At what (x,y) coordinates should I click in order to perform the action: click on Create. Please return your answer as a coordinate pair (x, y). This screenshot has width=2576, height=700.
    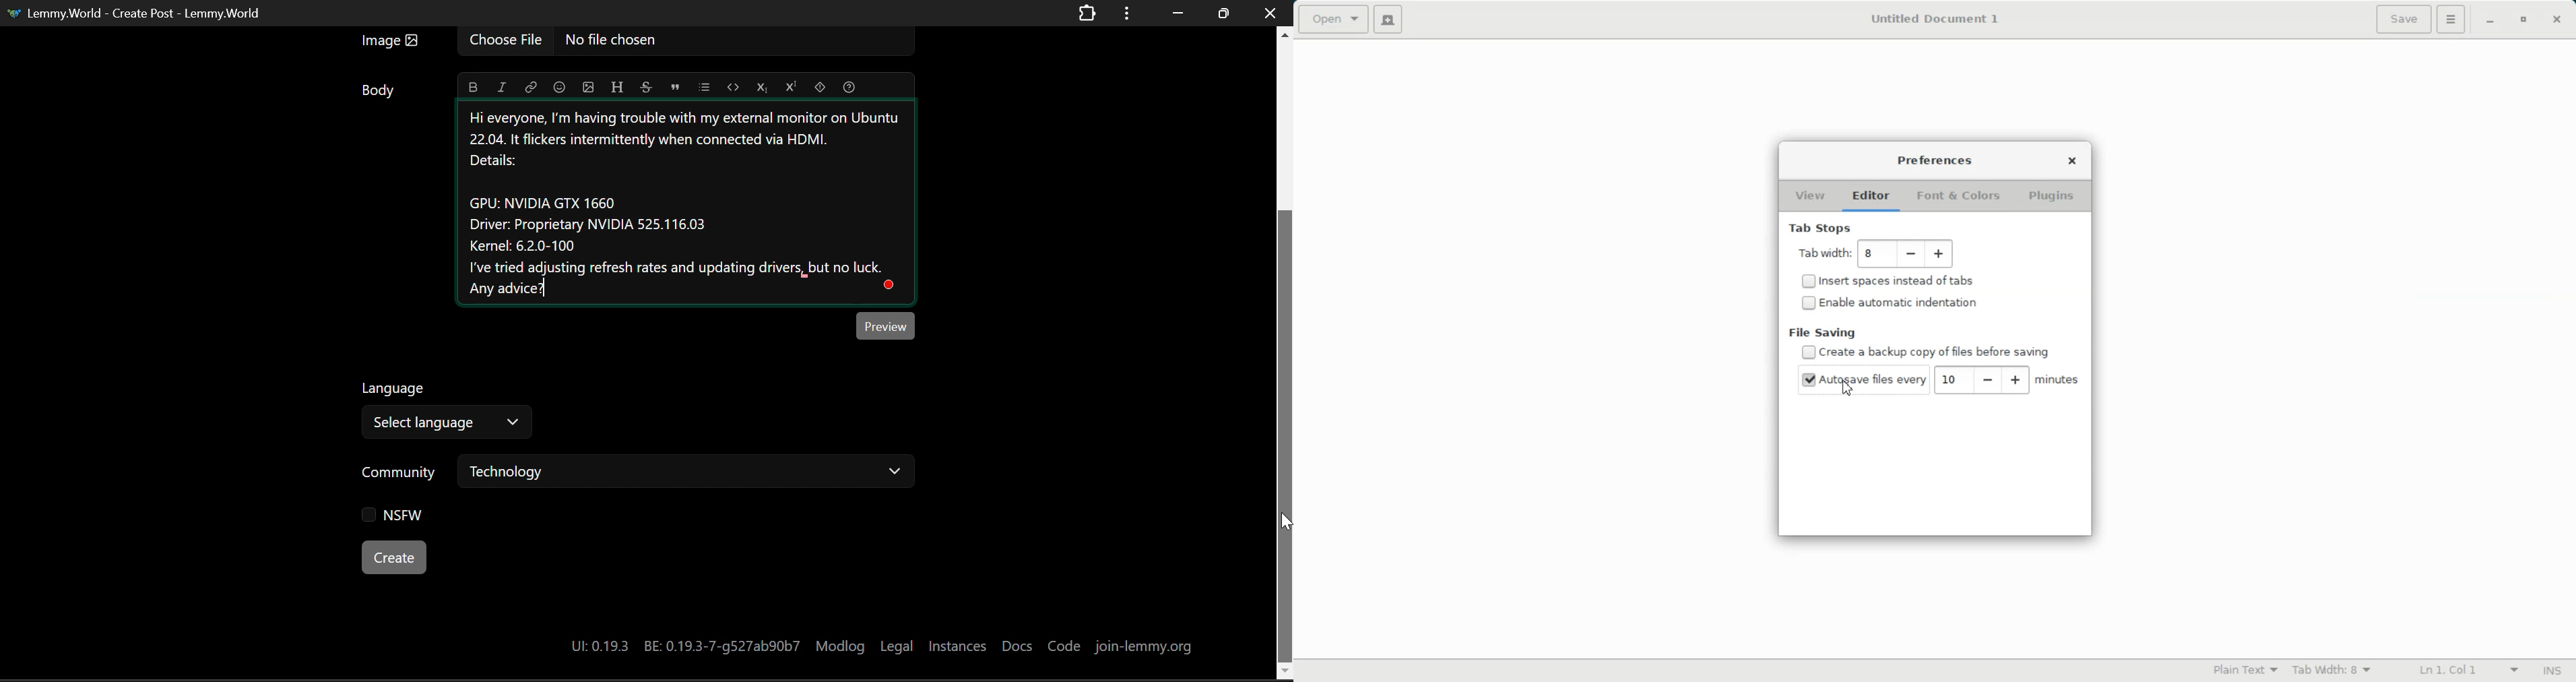
    Looking at the image, I should click on (395, 558).